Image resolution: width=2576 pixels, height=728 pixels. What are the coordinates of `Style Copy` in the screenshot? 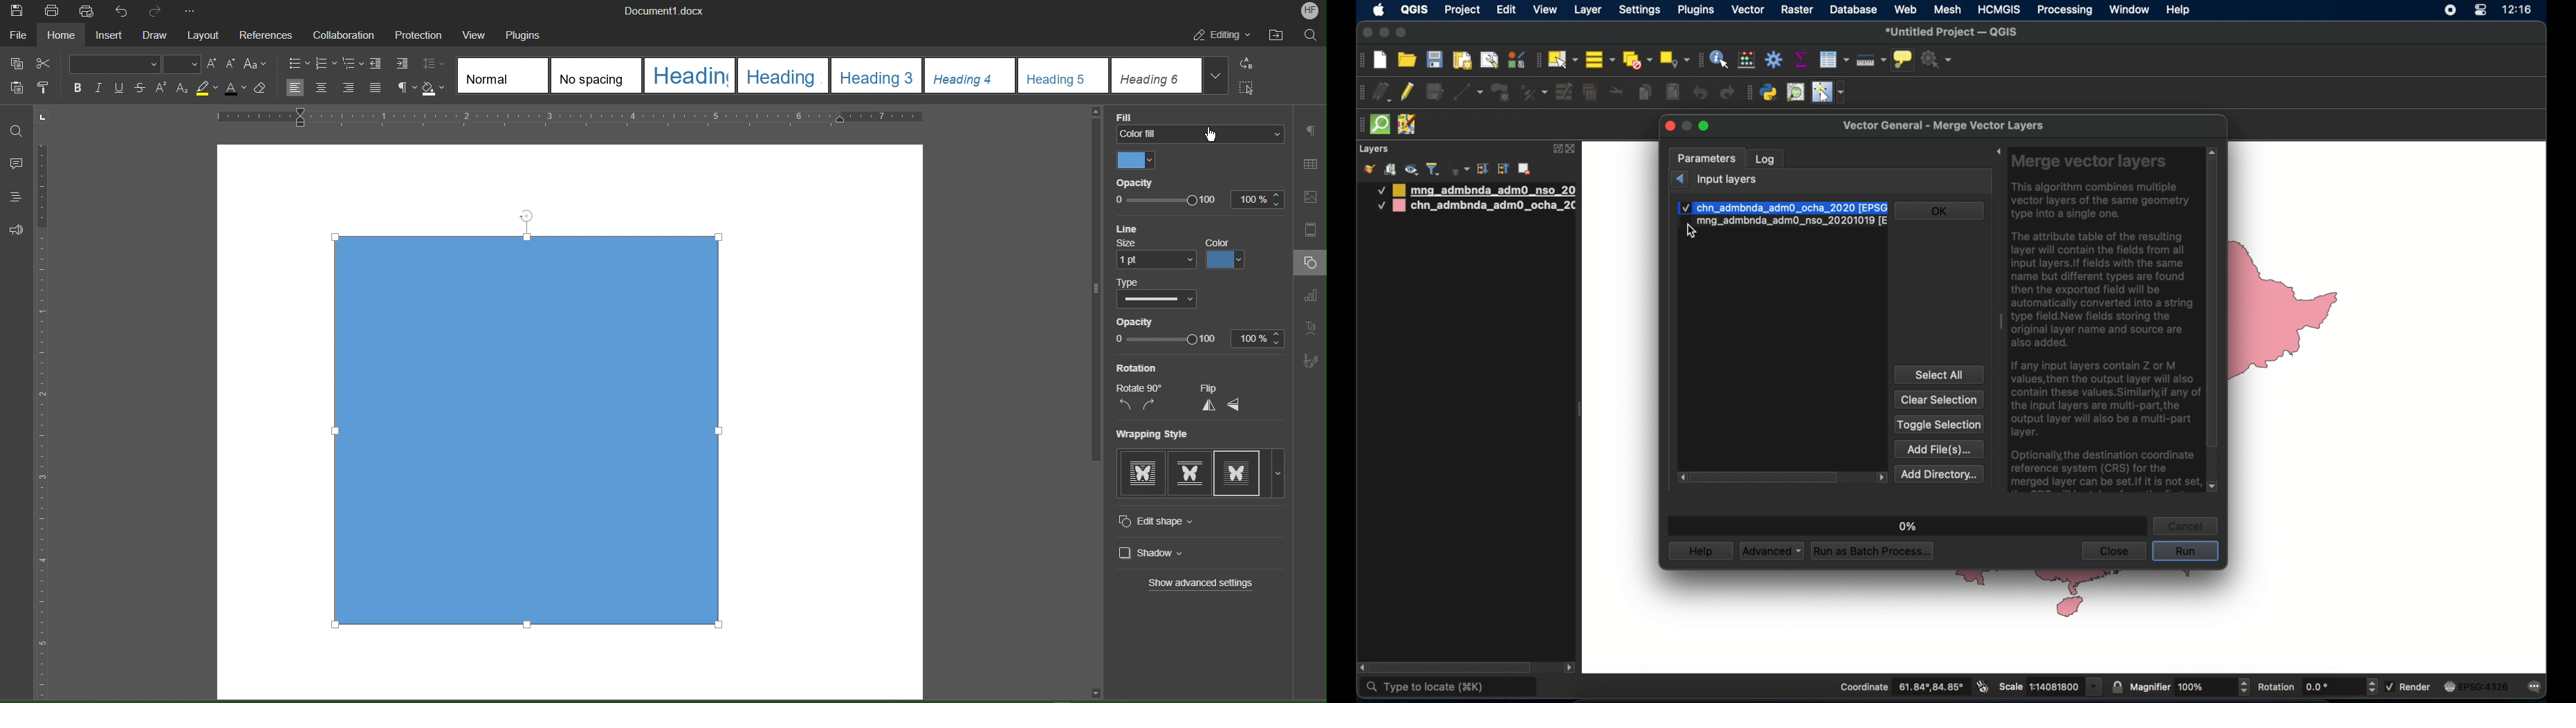 It's located at (46, 90).